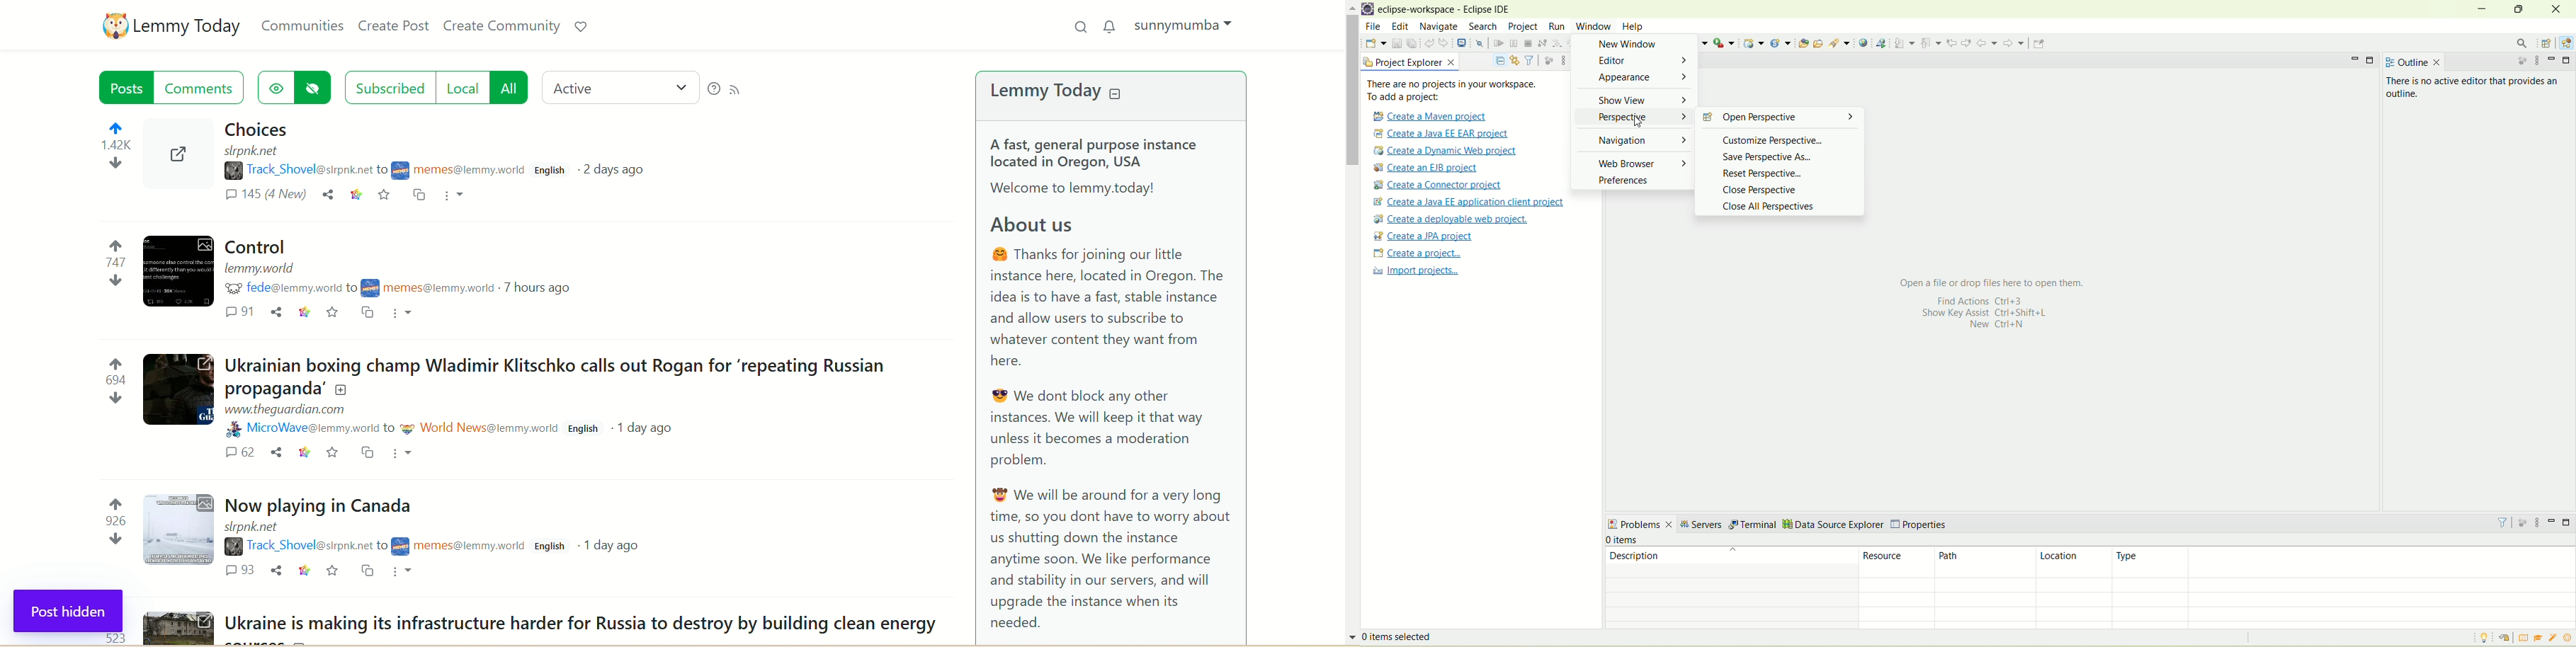  Describe the element at coordinates (1424, 236) in the screenshot. I see `create a JPA project` at that location.